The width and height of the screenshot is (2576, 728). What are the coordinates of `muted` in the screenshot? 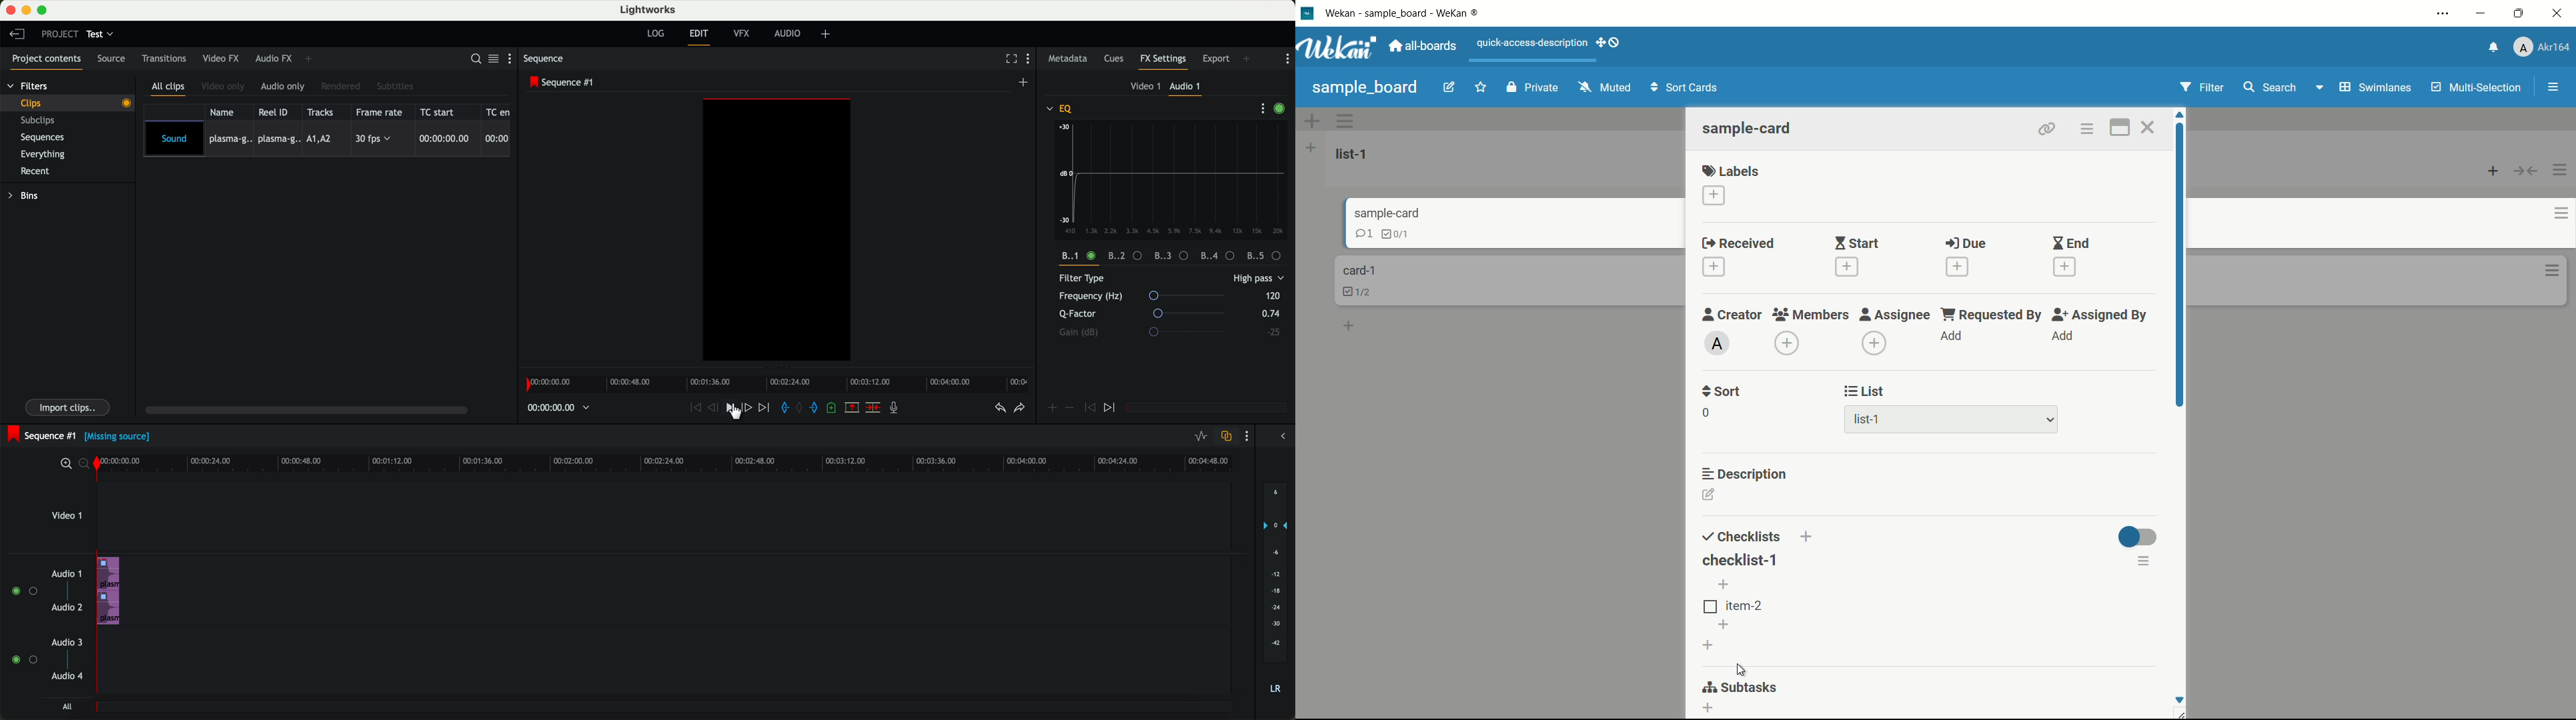 It's located at (1606, 87).